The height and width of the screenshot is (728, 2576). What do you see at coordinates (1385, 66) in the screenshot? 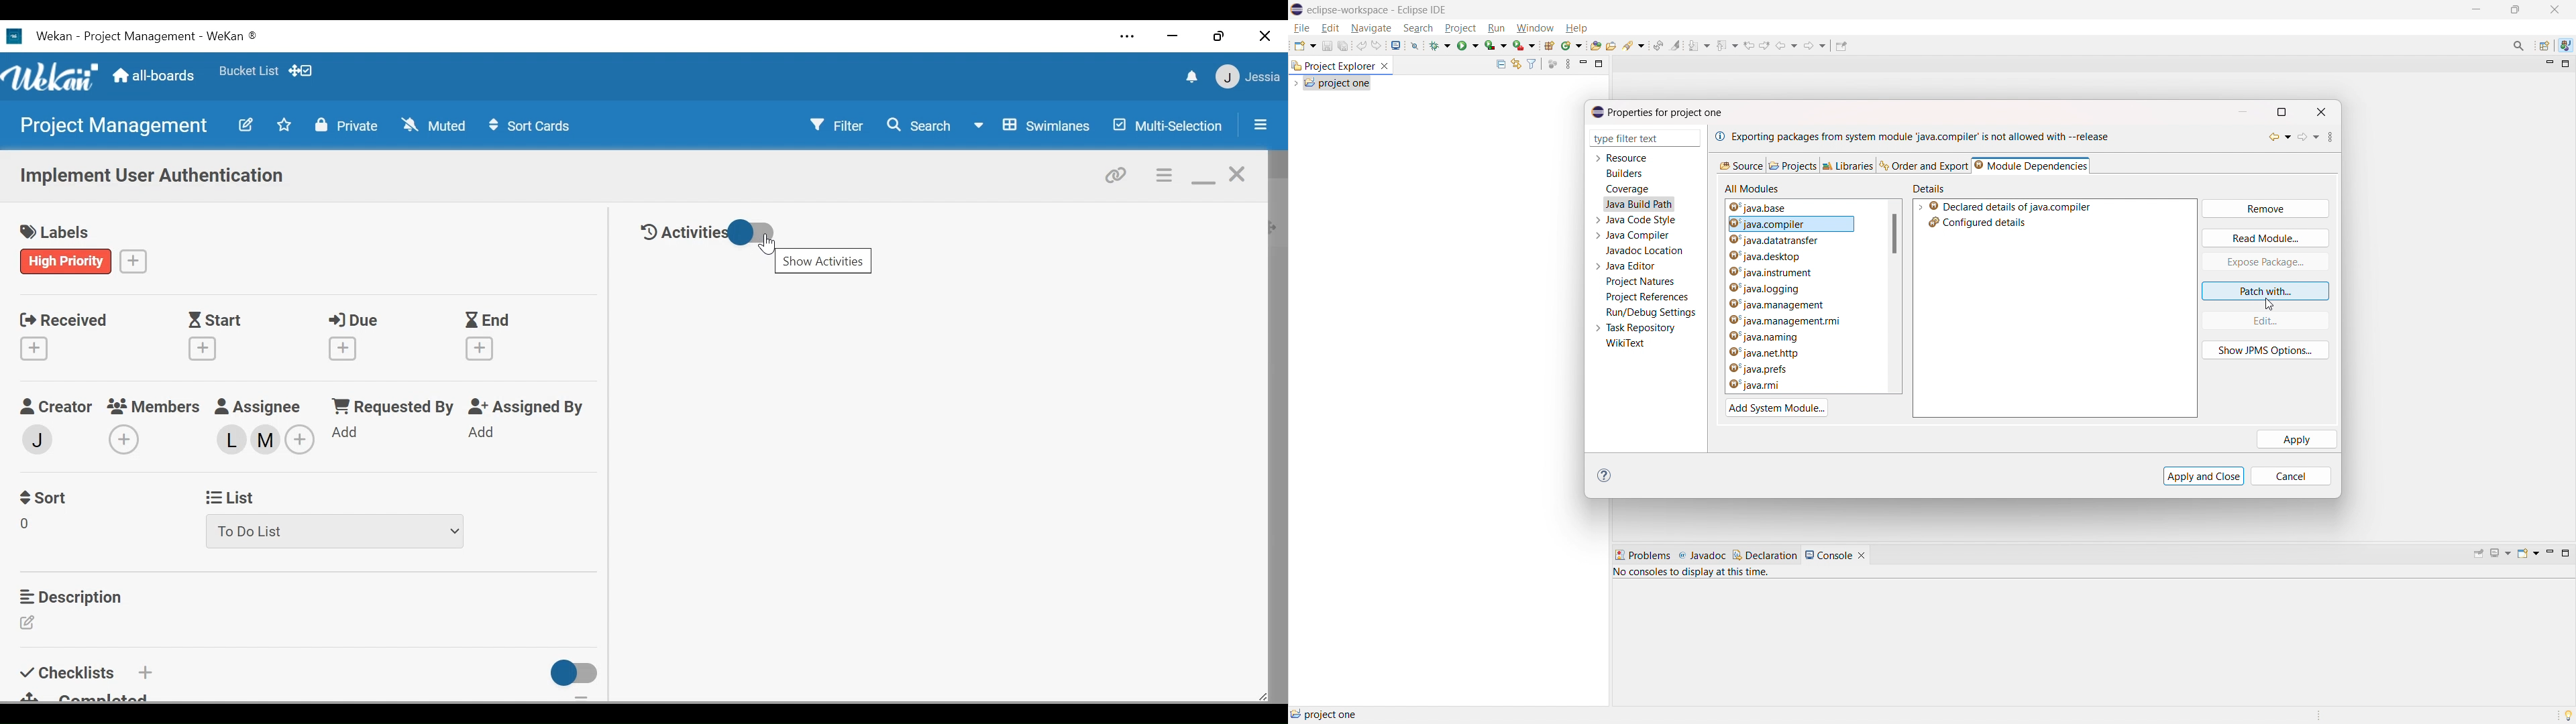
I see `close project explorer` at bounding box center [1385, 66].